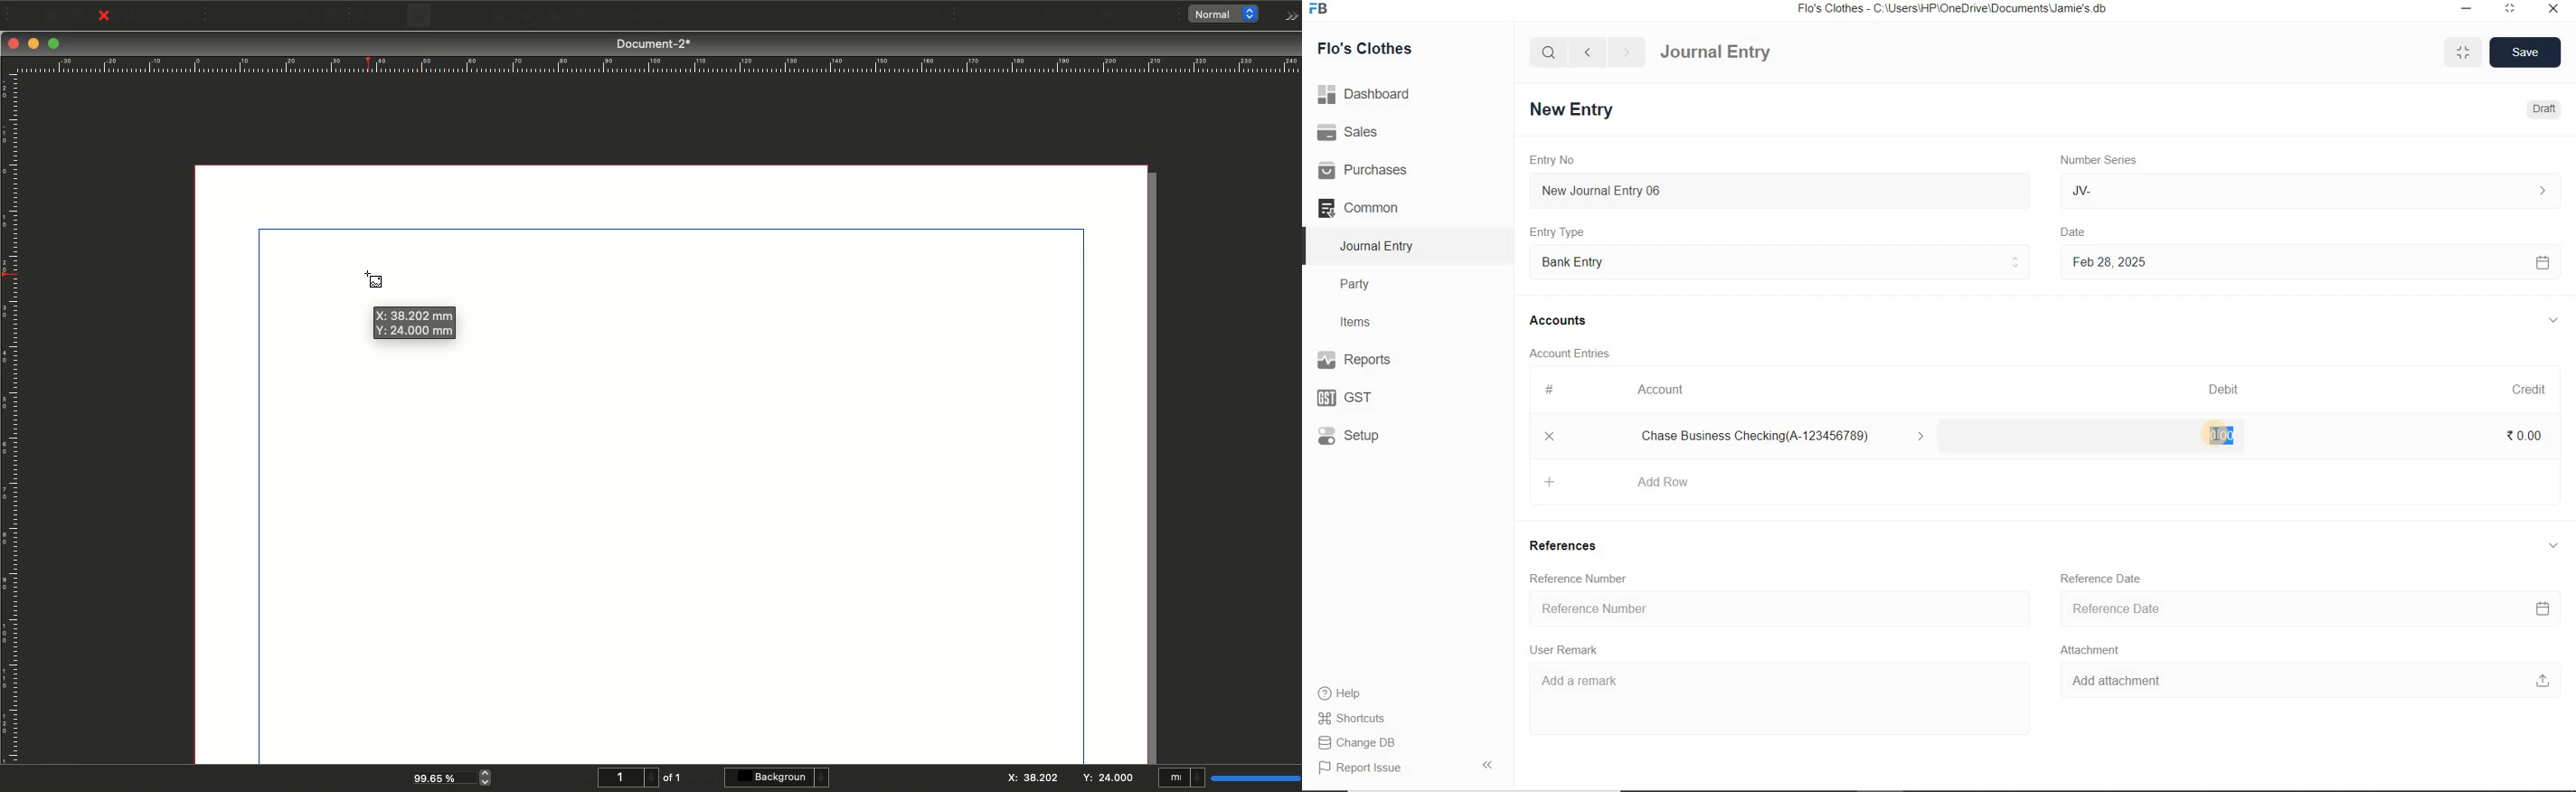  What do you see at coordinates (1228, 14) in the screenshot?
I see `normal` at bounding box center [1228, 14].